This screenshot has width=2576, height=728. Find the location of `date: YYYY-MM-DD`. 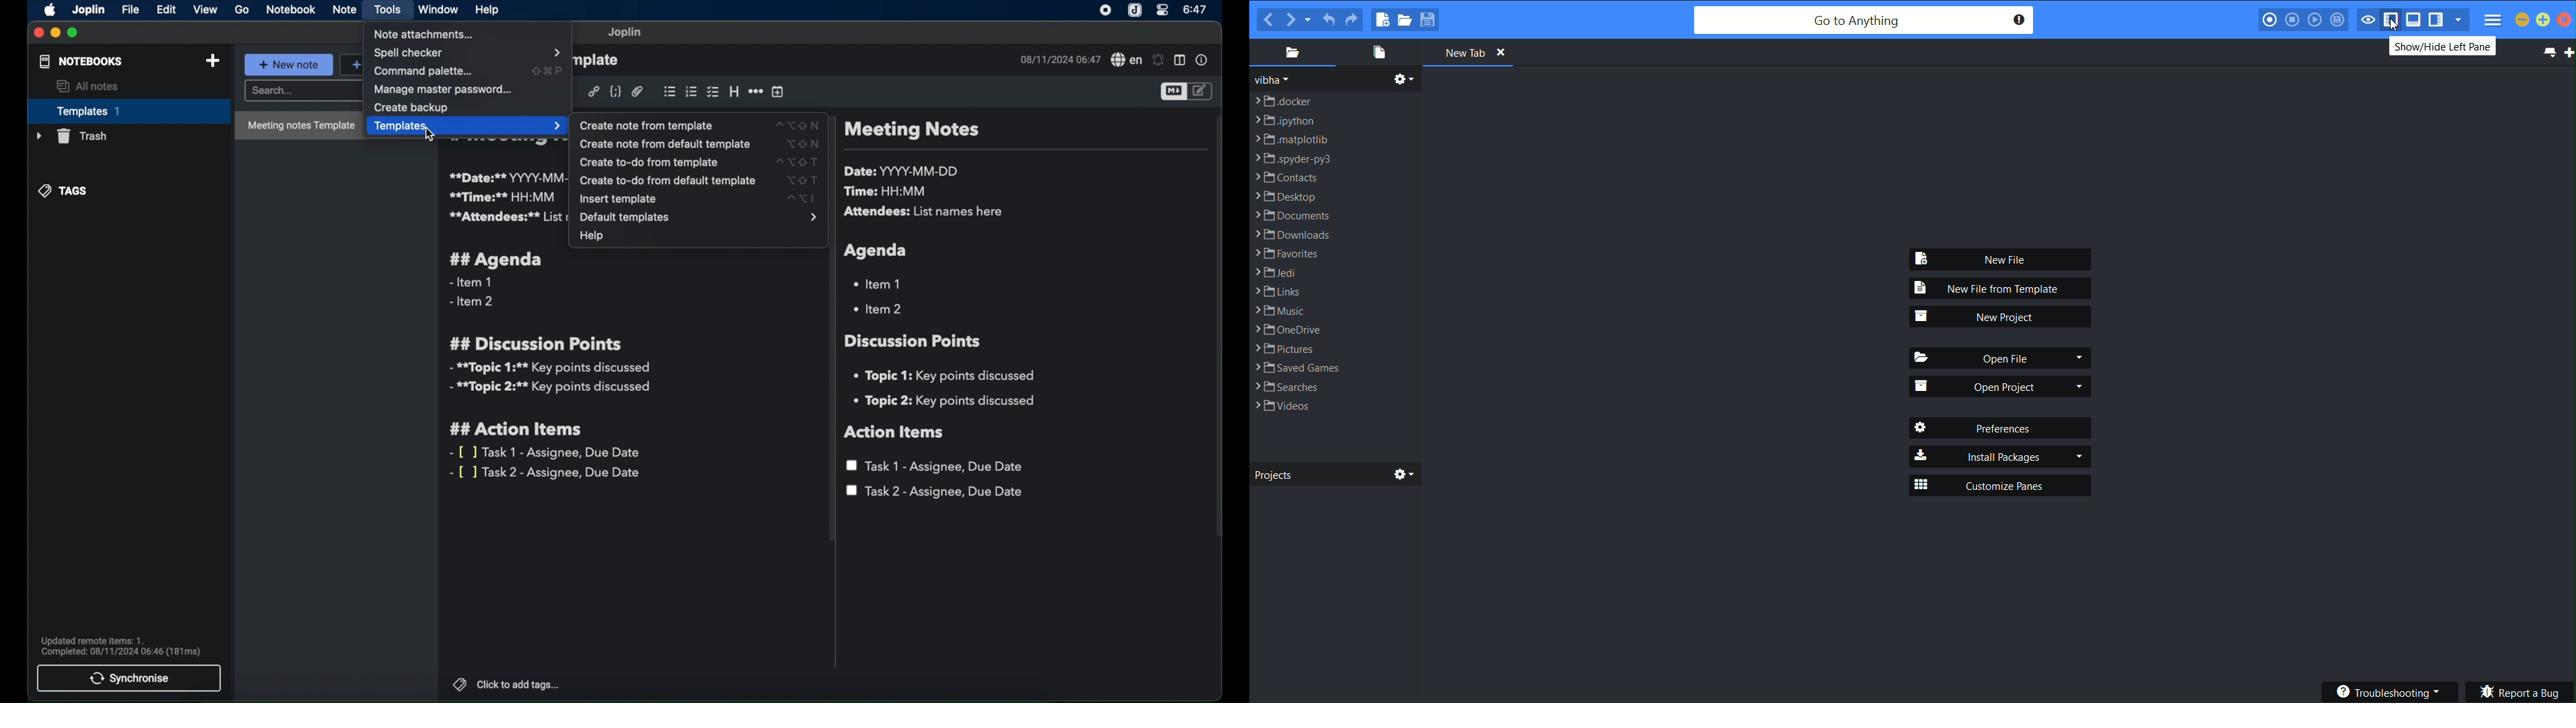

date: YYYY-MM-DD is located at coordinates (903, 171).